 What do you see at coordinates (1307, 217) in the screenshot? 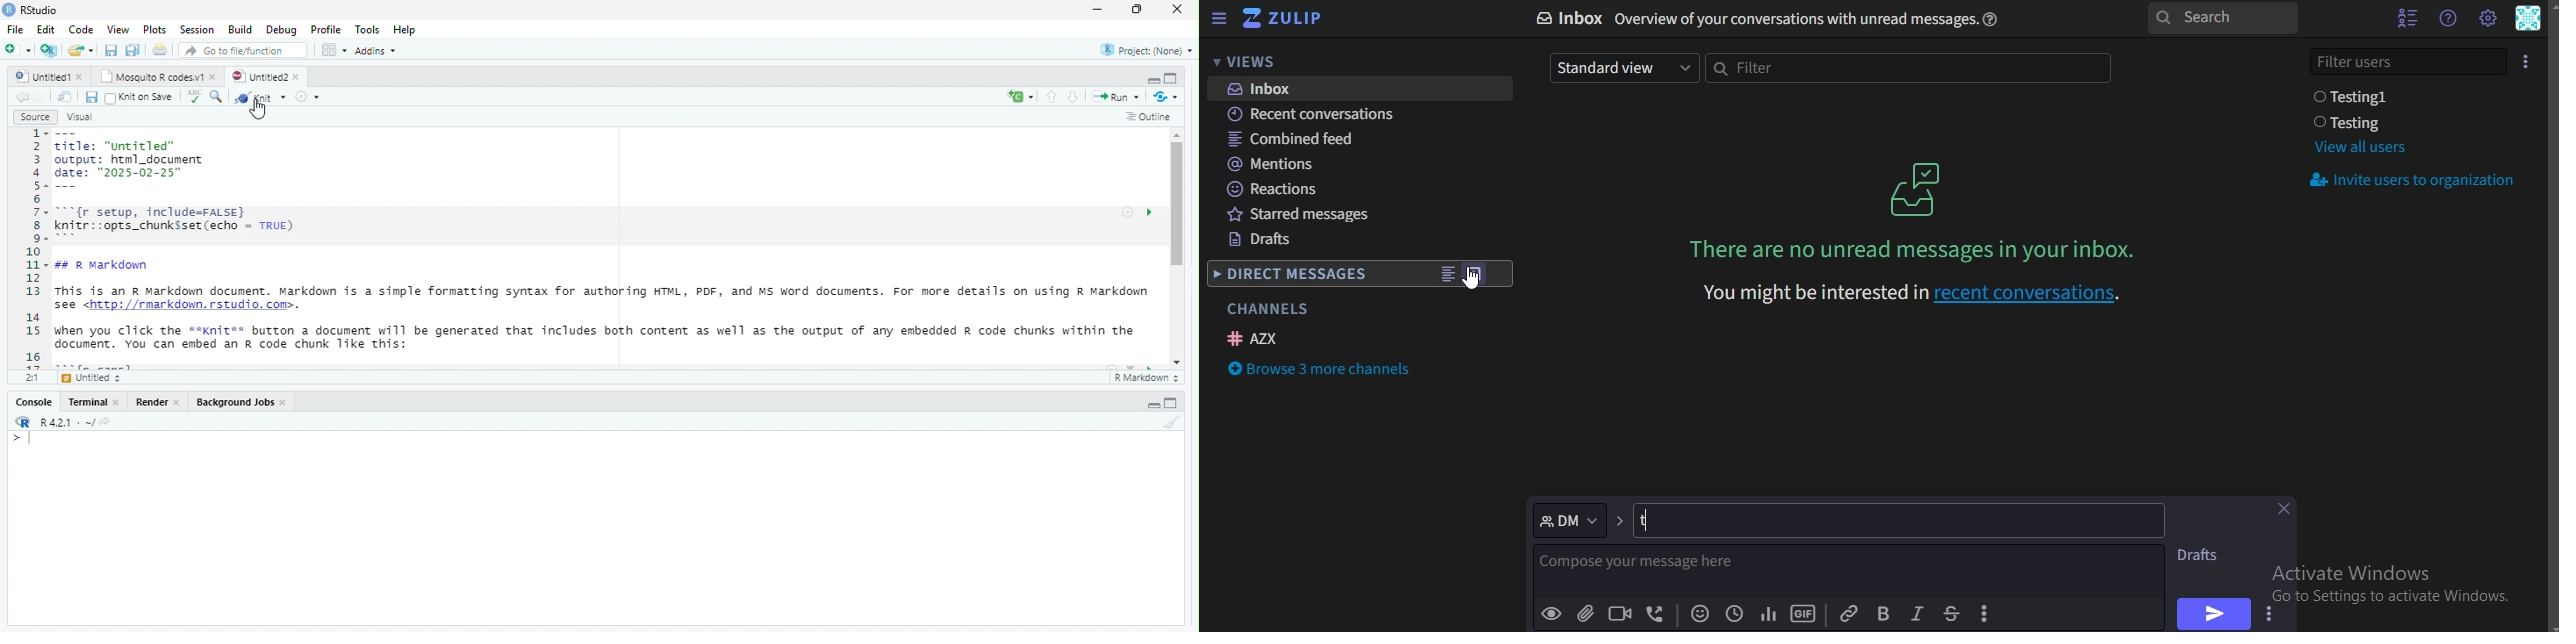
I see `starred messages` at bounding box center [1307, 217].